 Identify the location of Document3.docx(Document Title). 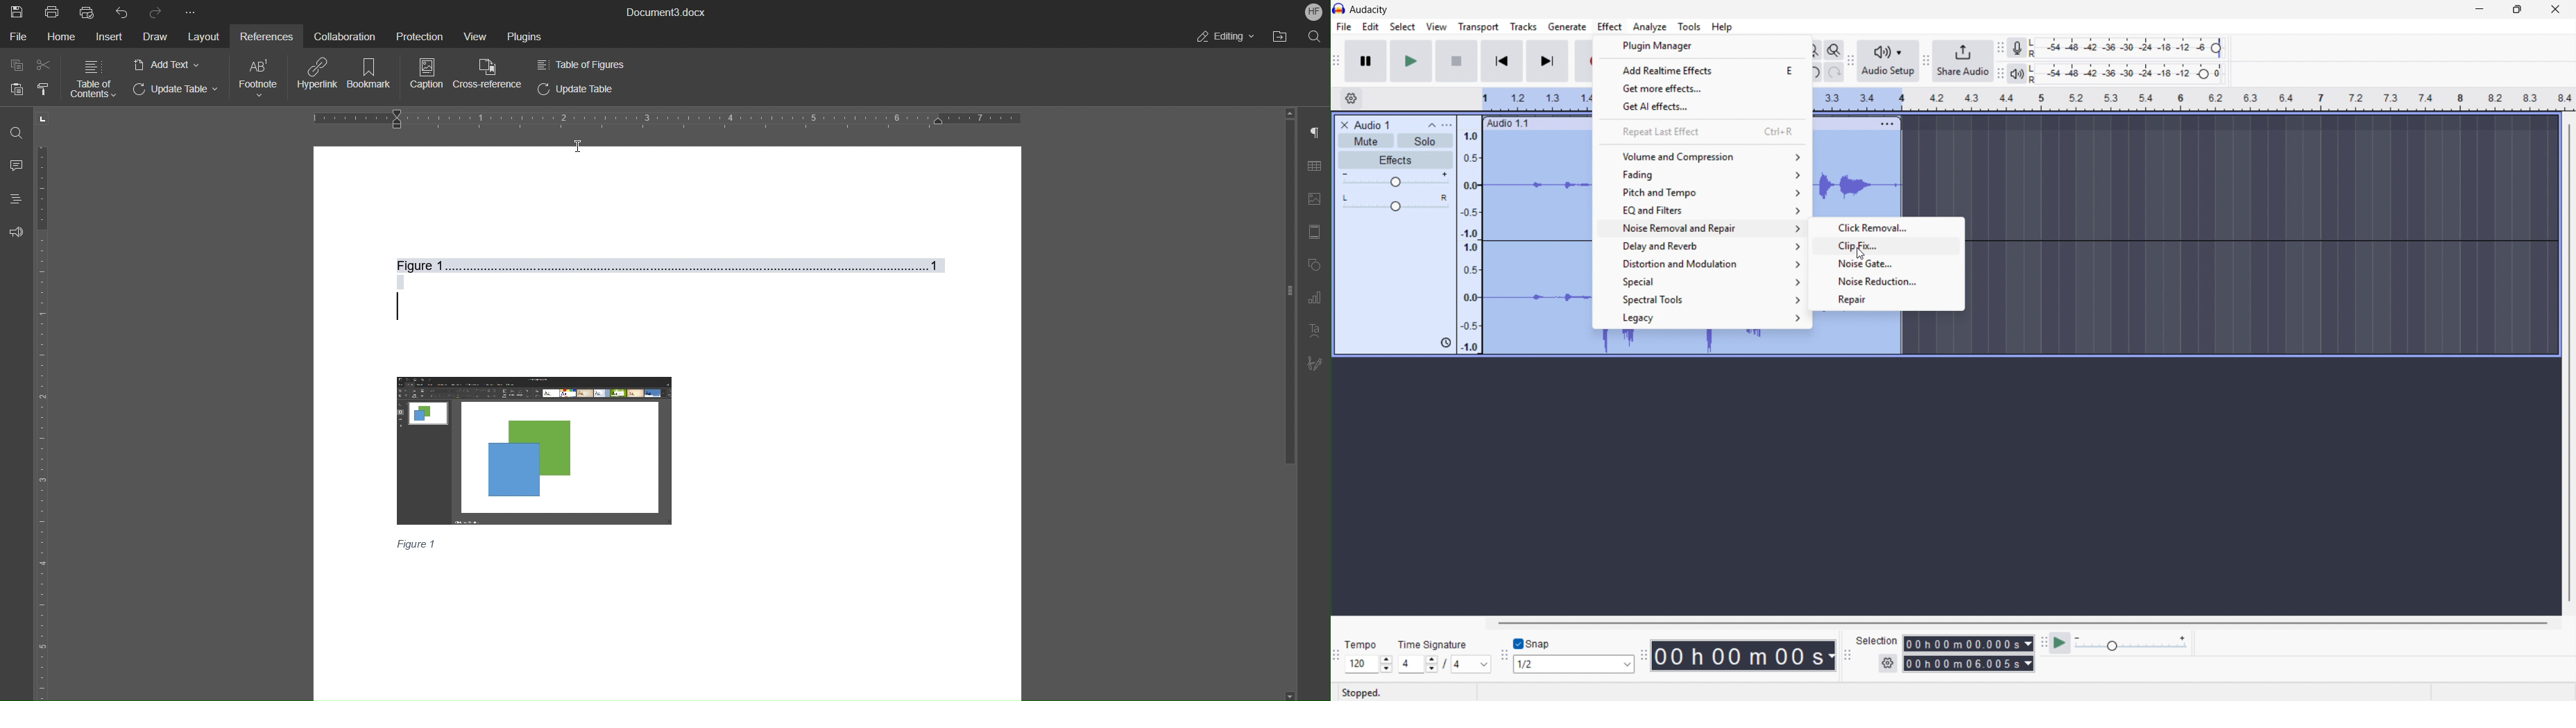
(665, 12).